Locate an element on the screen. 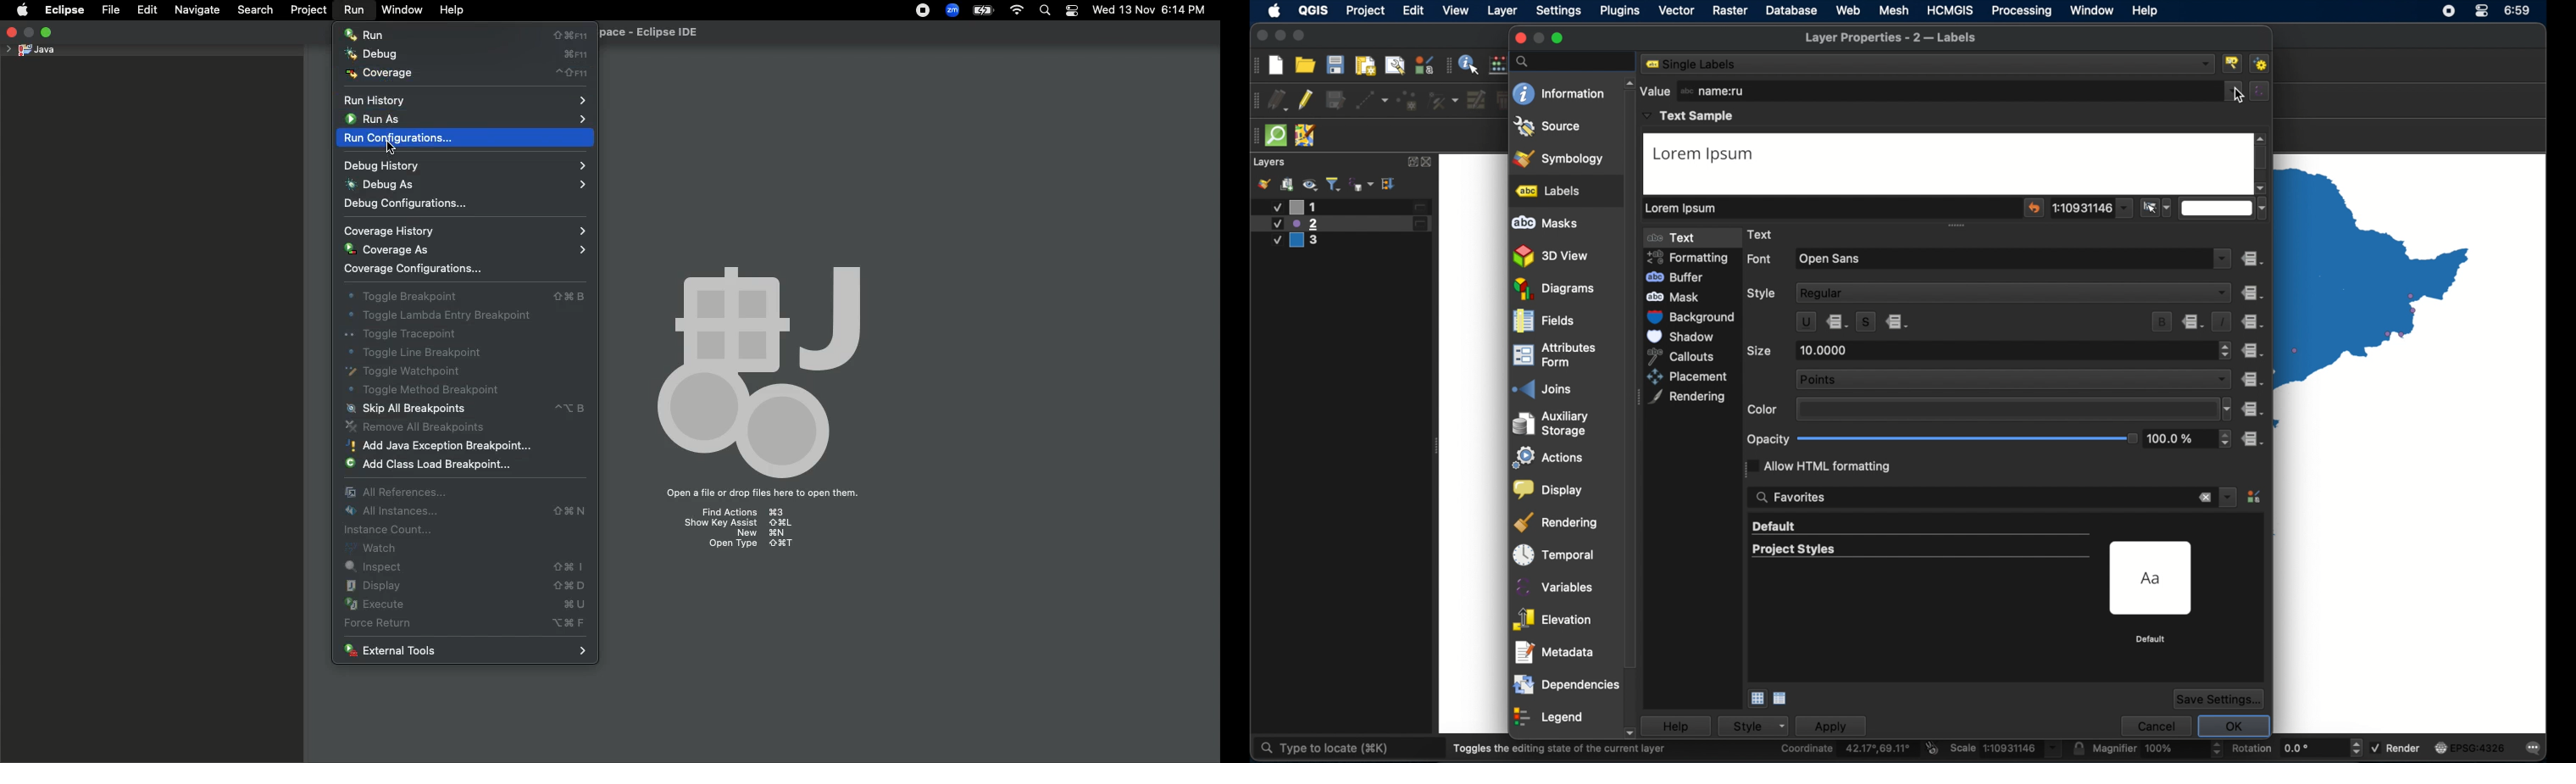 The width and height of the screenshot is (2576, 784). lorem ipsum is located at coordinates (1684, 208).